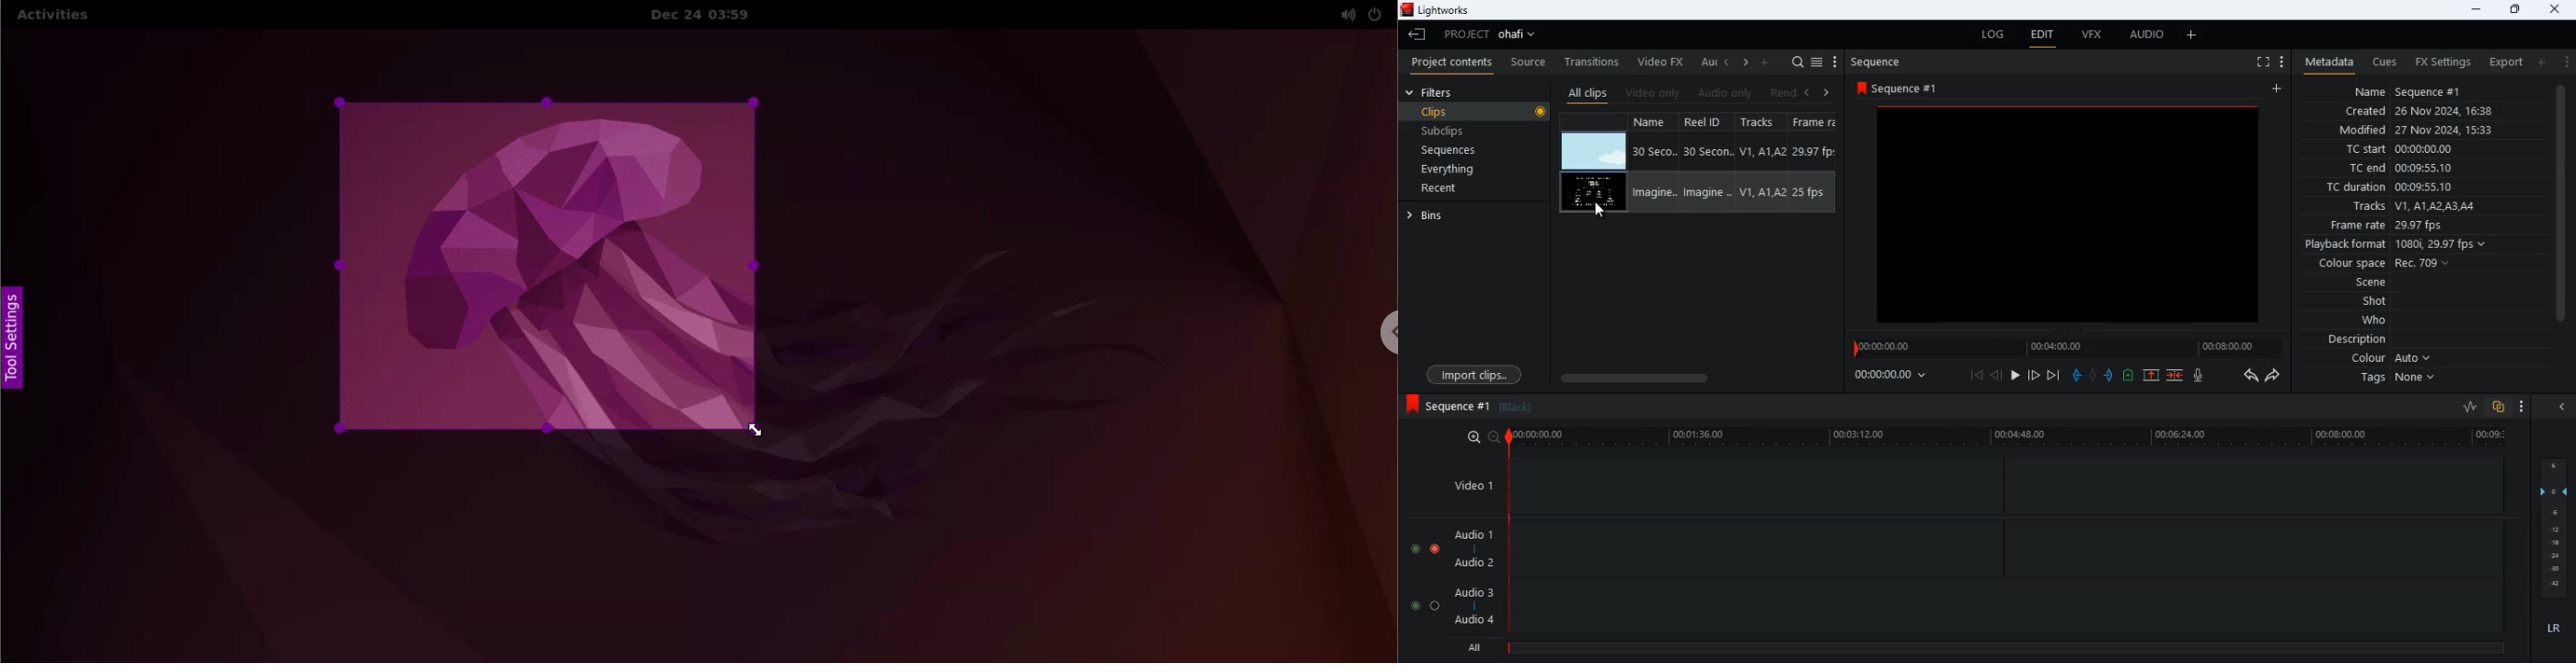 The image size is (2576, 672). What do you see at coordinates (1761, 123) in the screenshot?
I see `tracks` at bounding box center [1761, 123].